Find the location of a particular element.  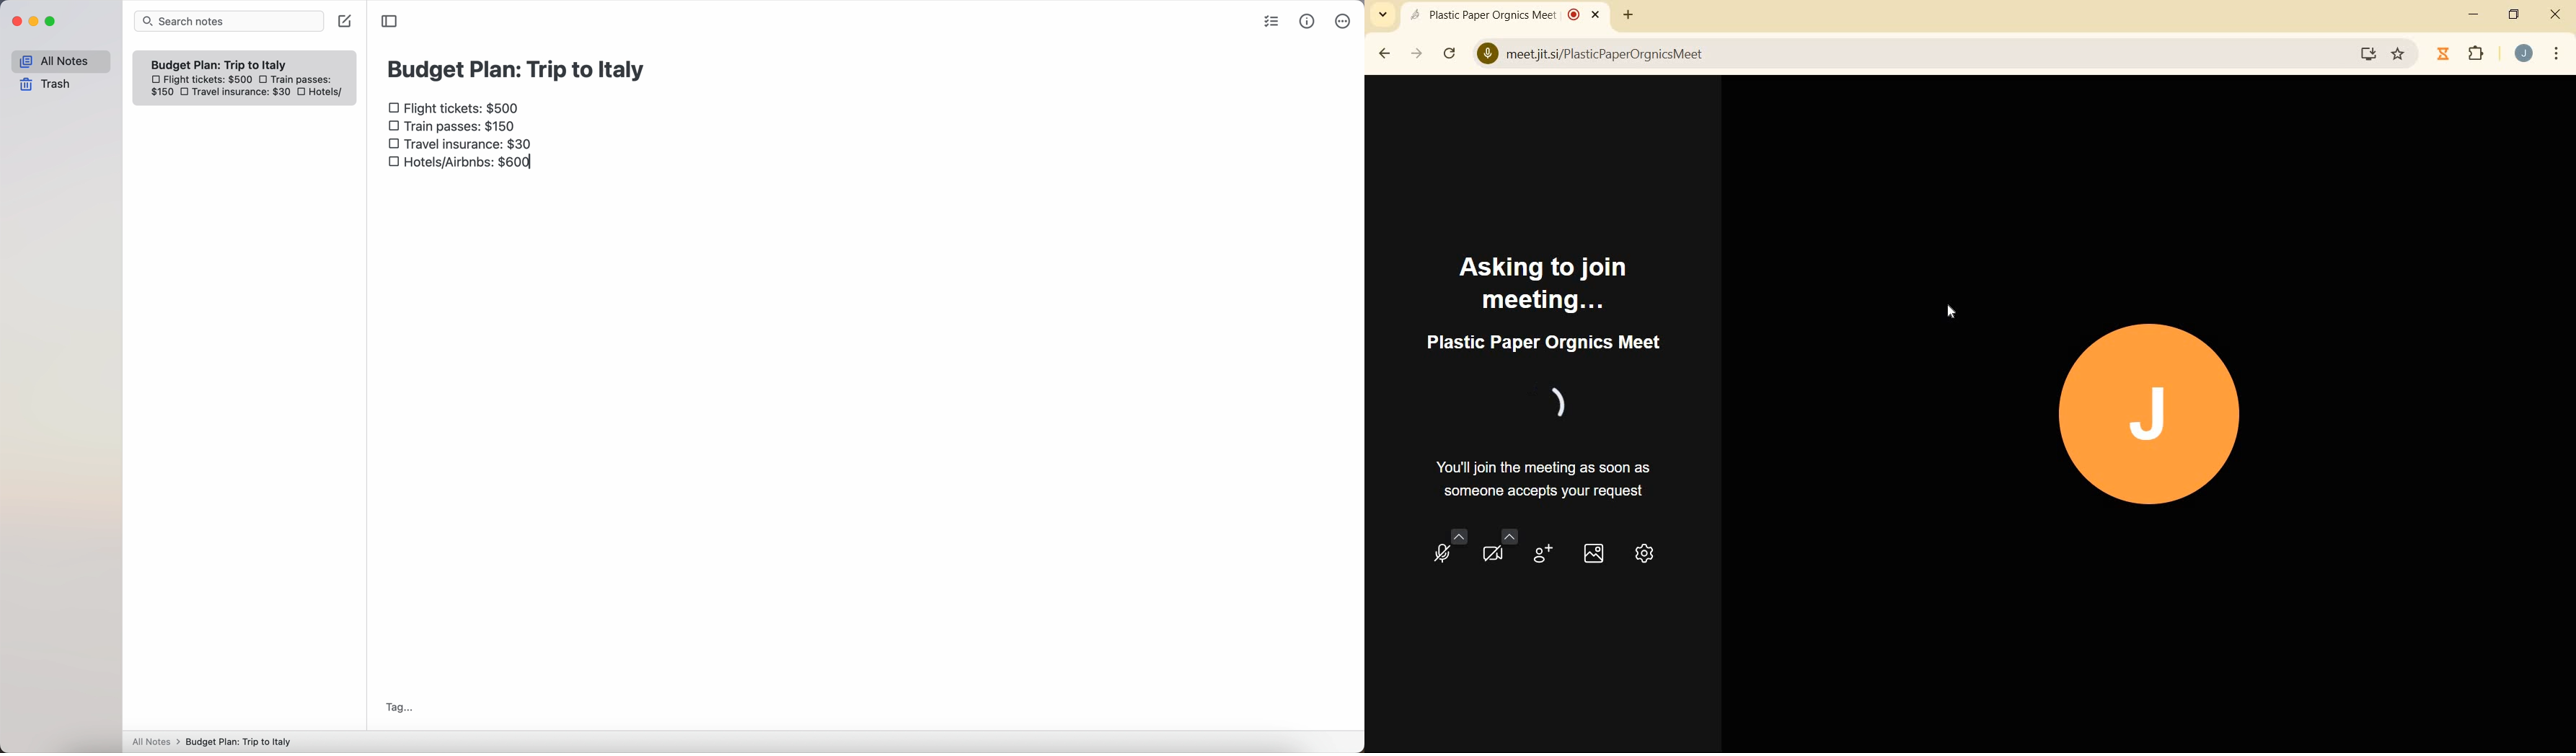

create note is located at coordinates (344, 22).